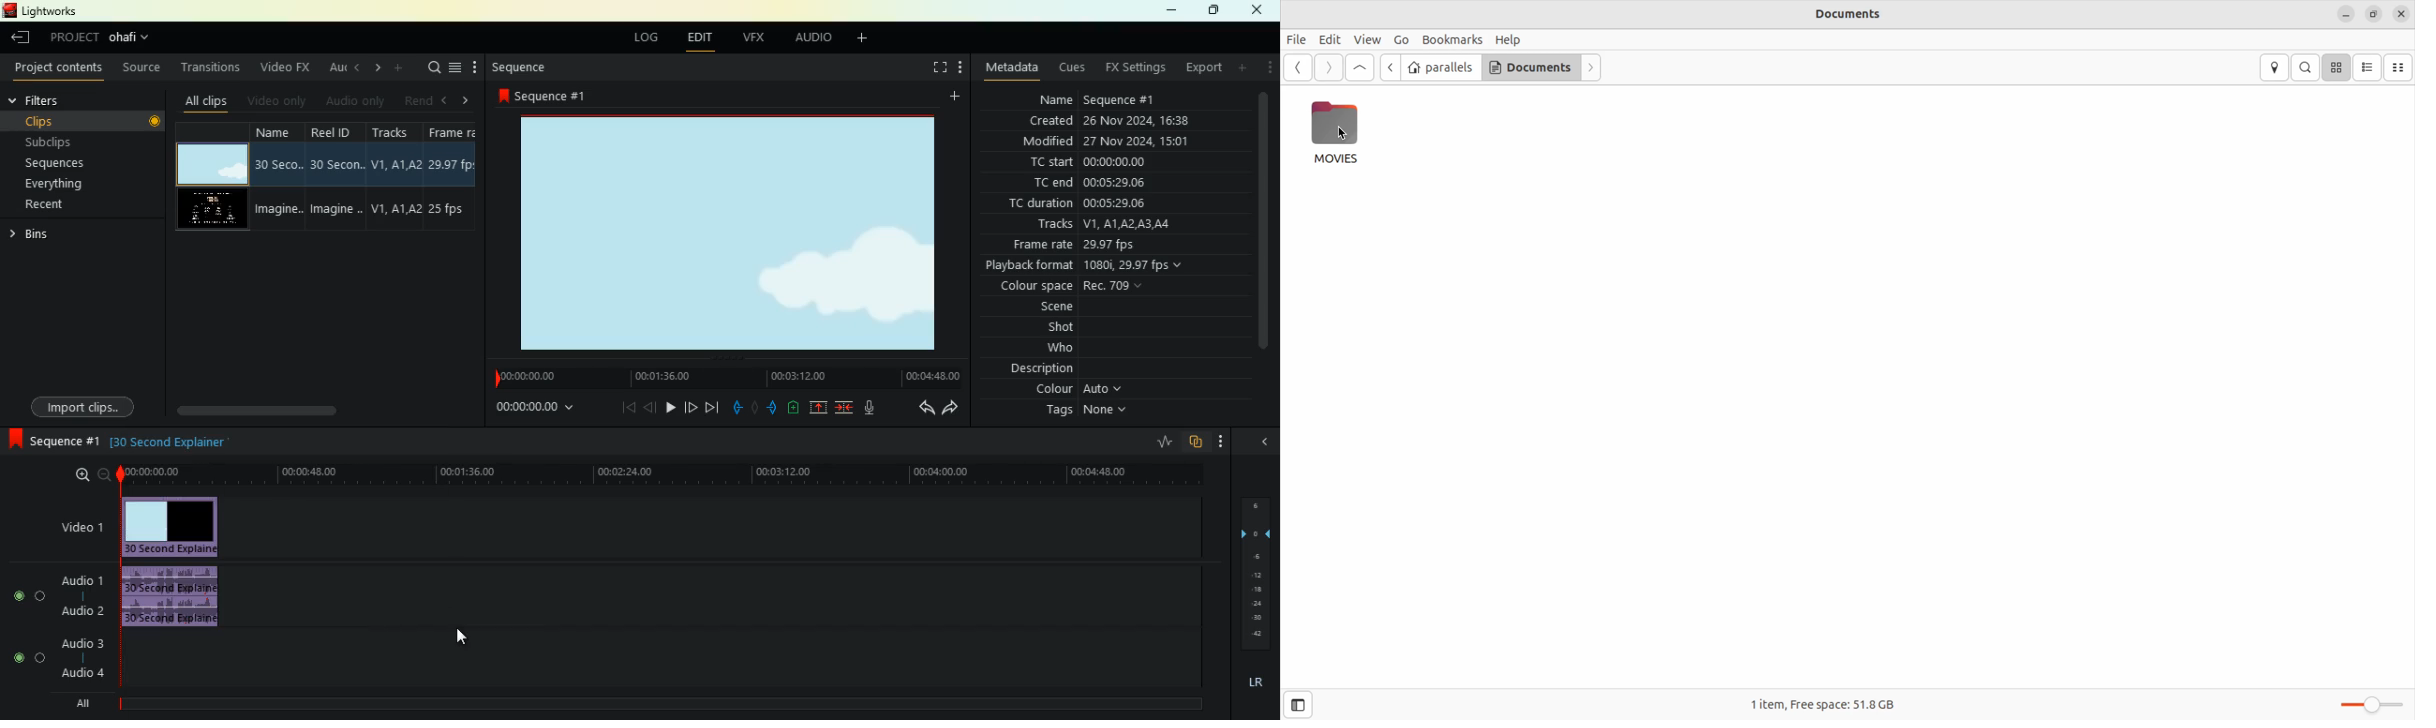 The height and width of the screenshot is (728, 2436). Describe the element at coordinates (1254, 571) in the screenshot. I see `layers` at that location.